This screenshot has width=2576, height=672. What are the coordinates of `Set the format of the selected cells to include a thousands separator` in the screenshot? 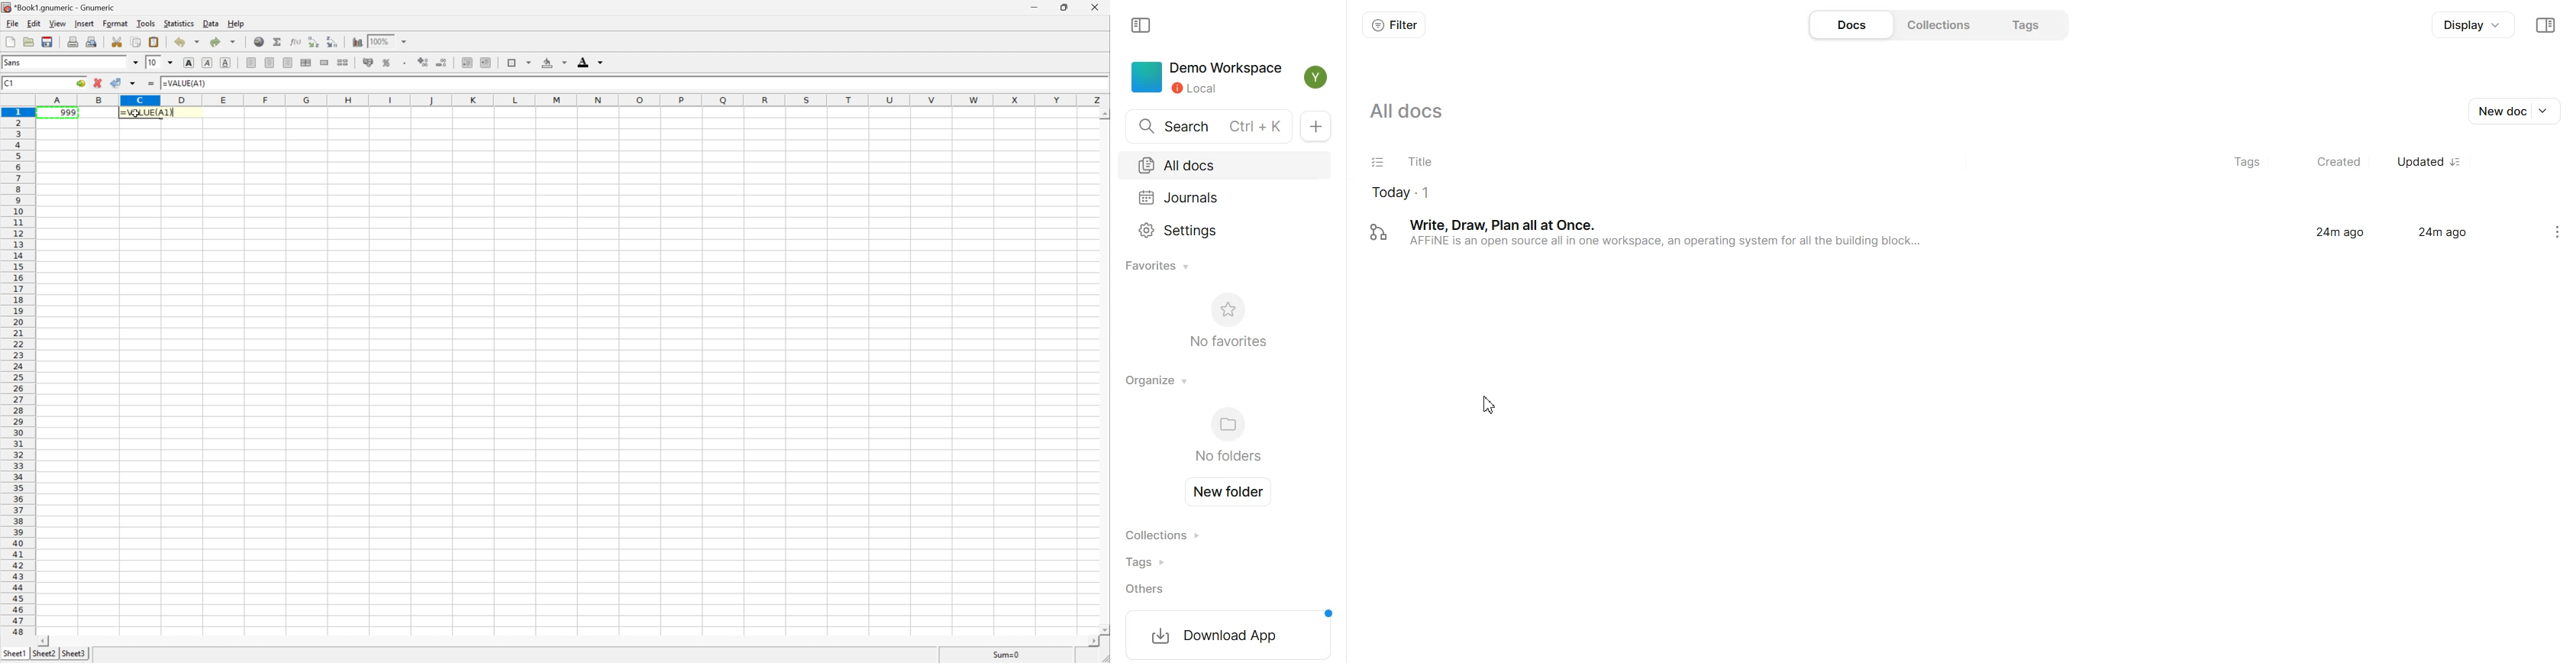 It's located at (406, 62).